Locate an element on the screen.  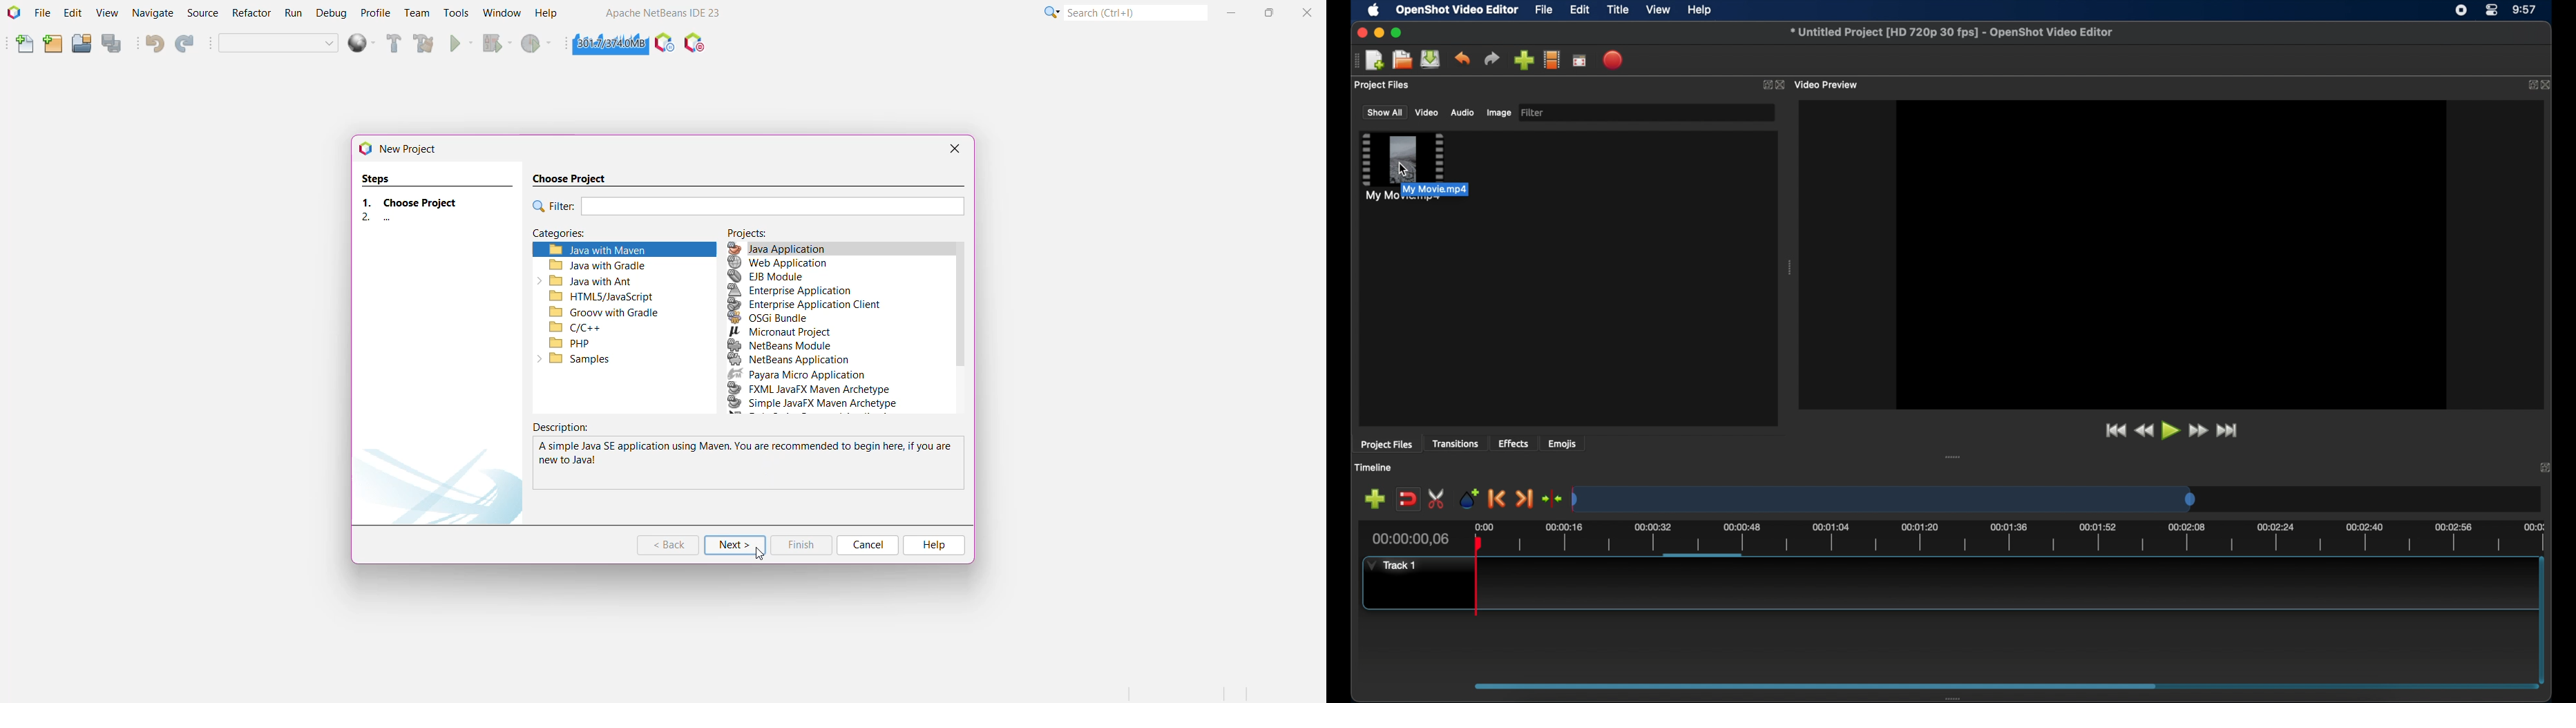
video preview is located at coordinates (1828, 85).